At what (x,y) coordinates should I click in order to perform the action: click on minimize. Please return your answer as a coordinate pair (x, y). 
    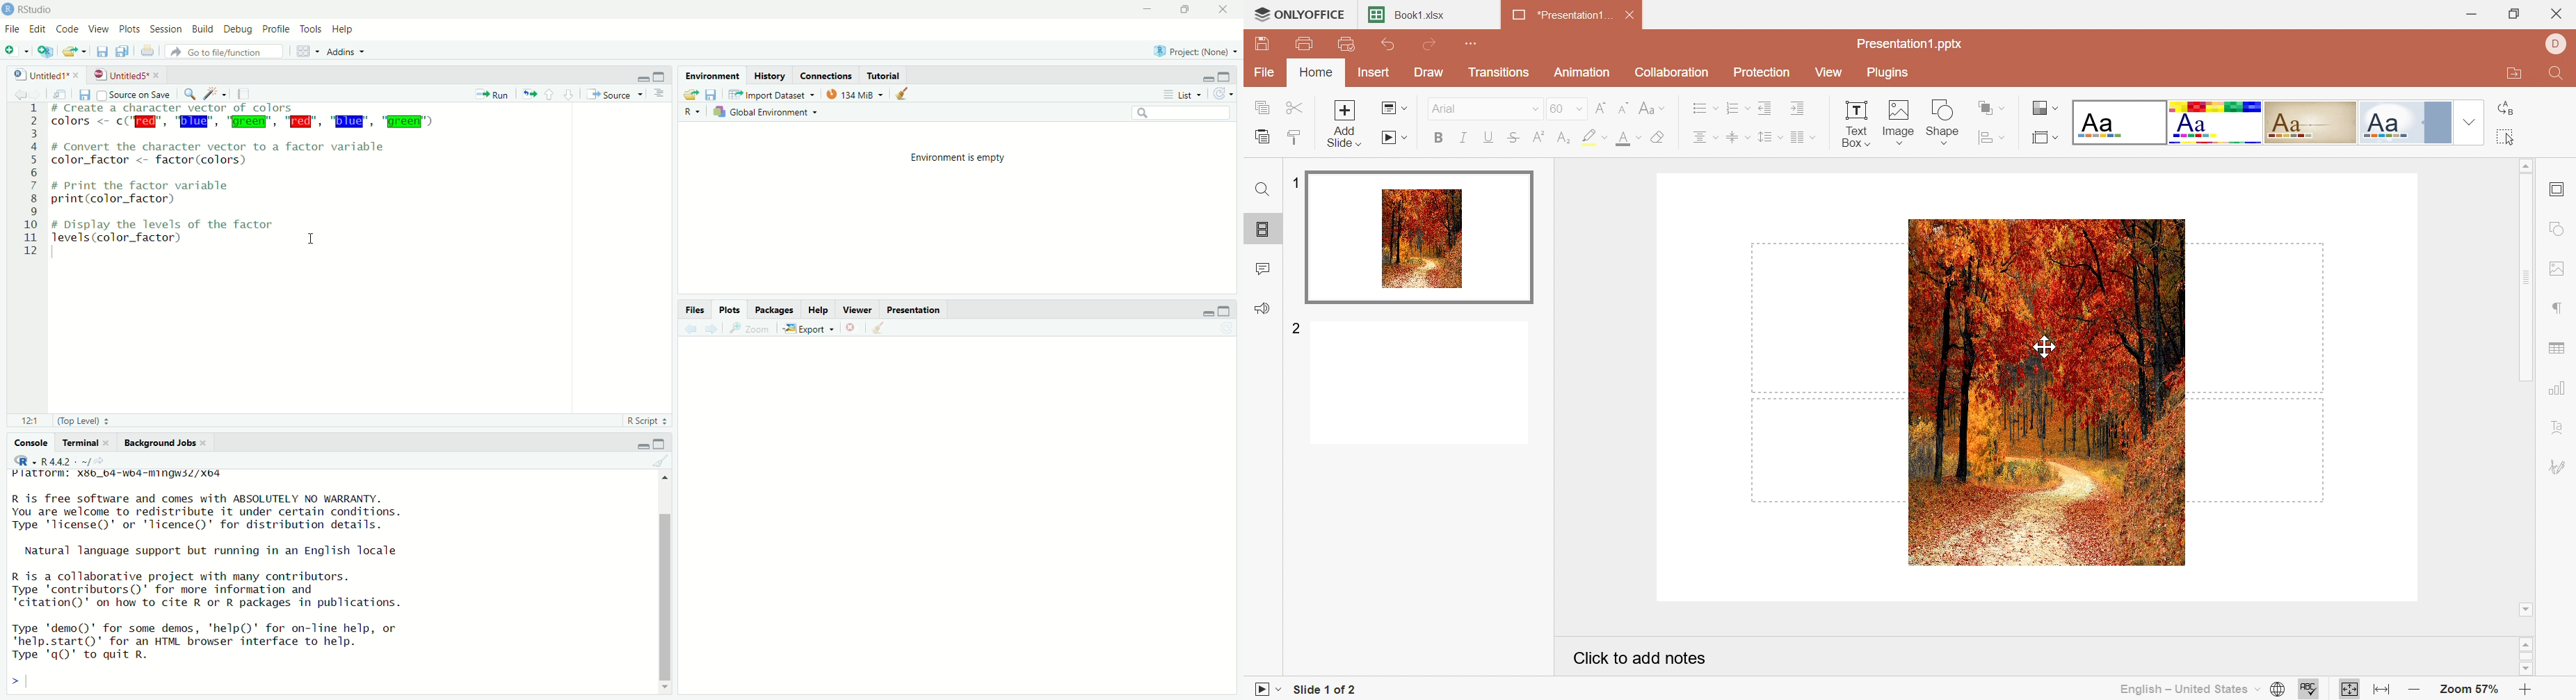
    Looking at the image, I should click on (1201, 75).